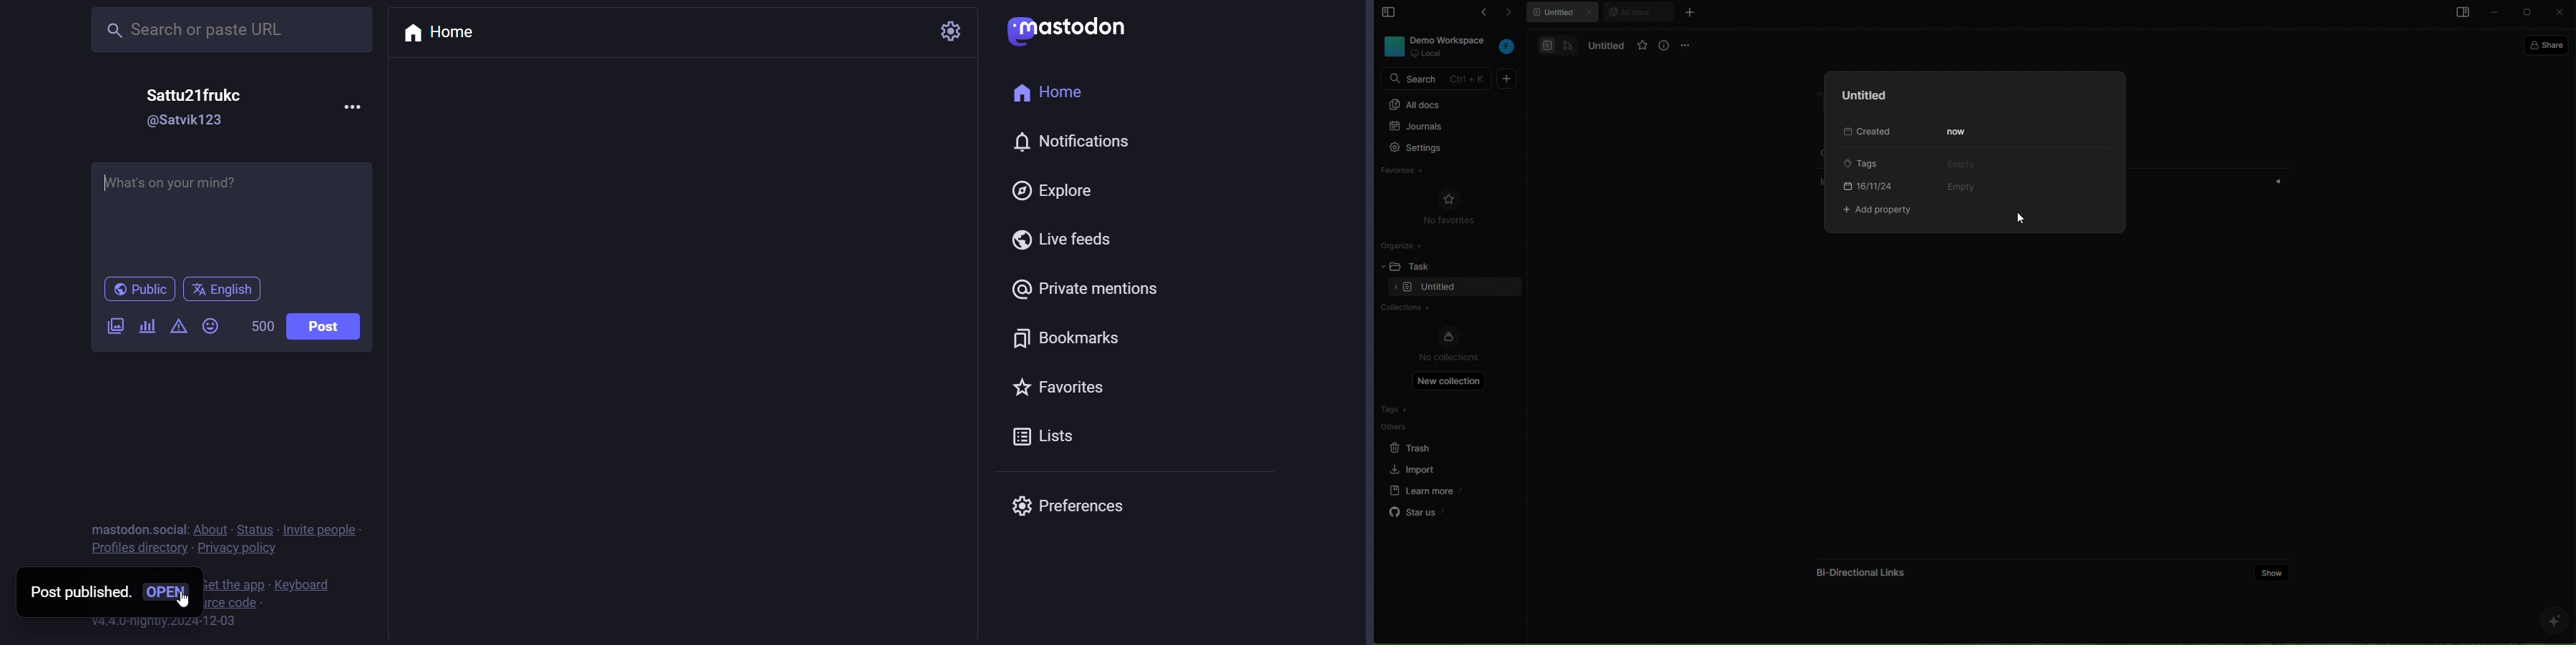 The width and height of the screenshot is (2576, 672). I want to click on about, so click(208, 528).